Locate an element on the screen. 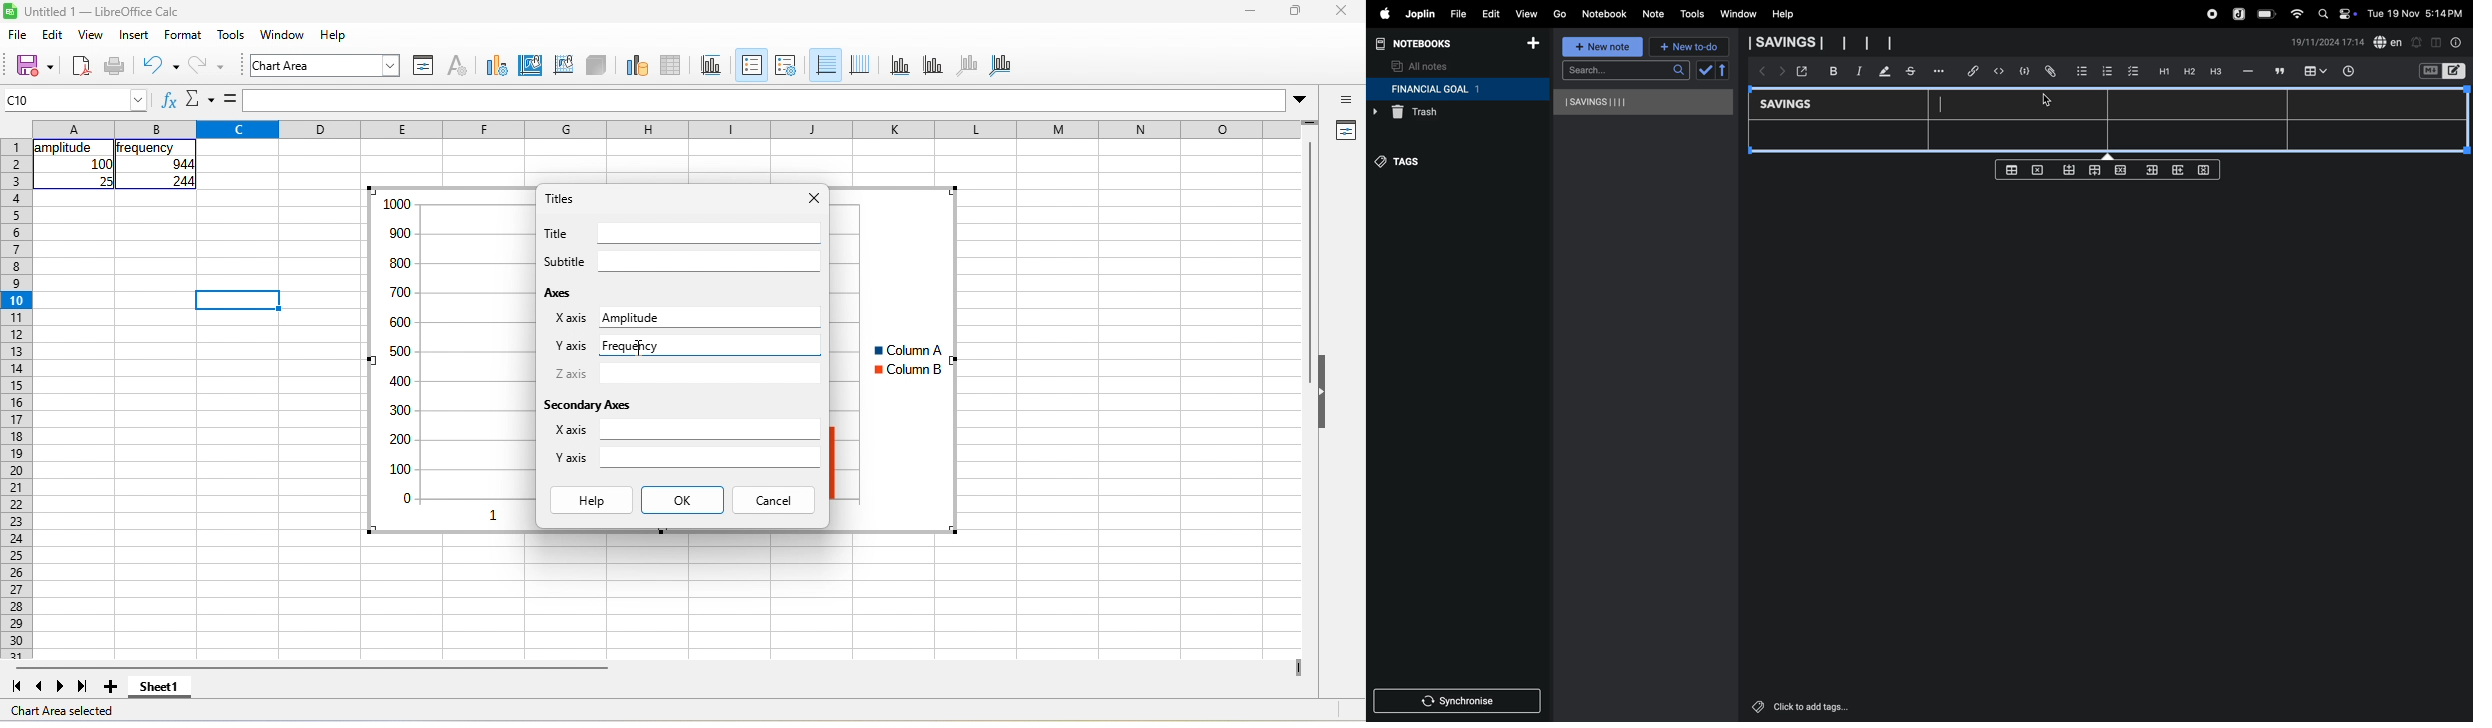 This screenshot has height=728, width=2492. search is located at coordinates (1625, 70).